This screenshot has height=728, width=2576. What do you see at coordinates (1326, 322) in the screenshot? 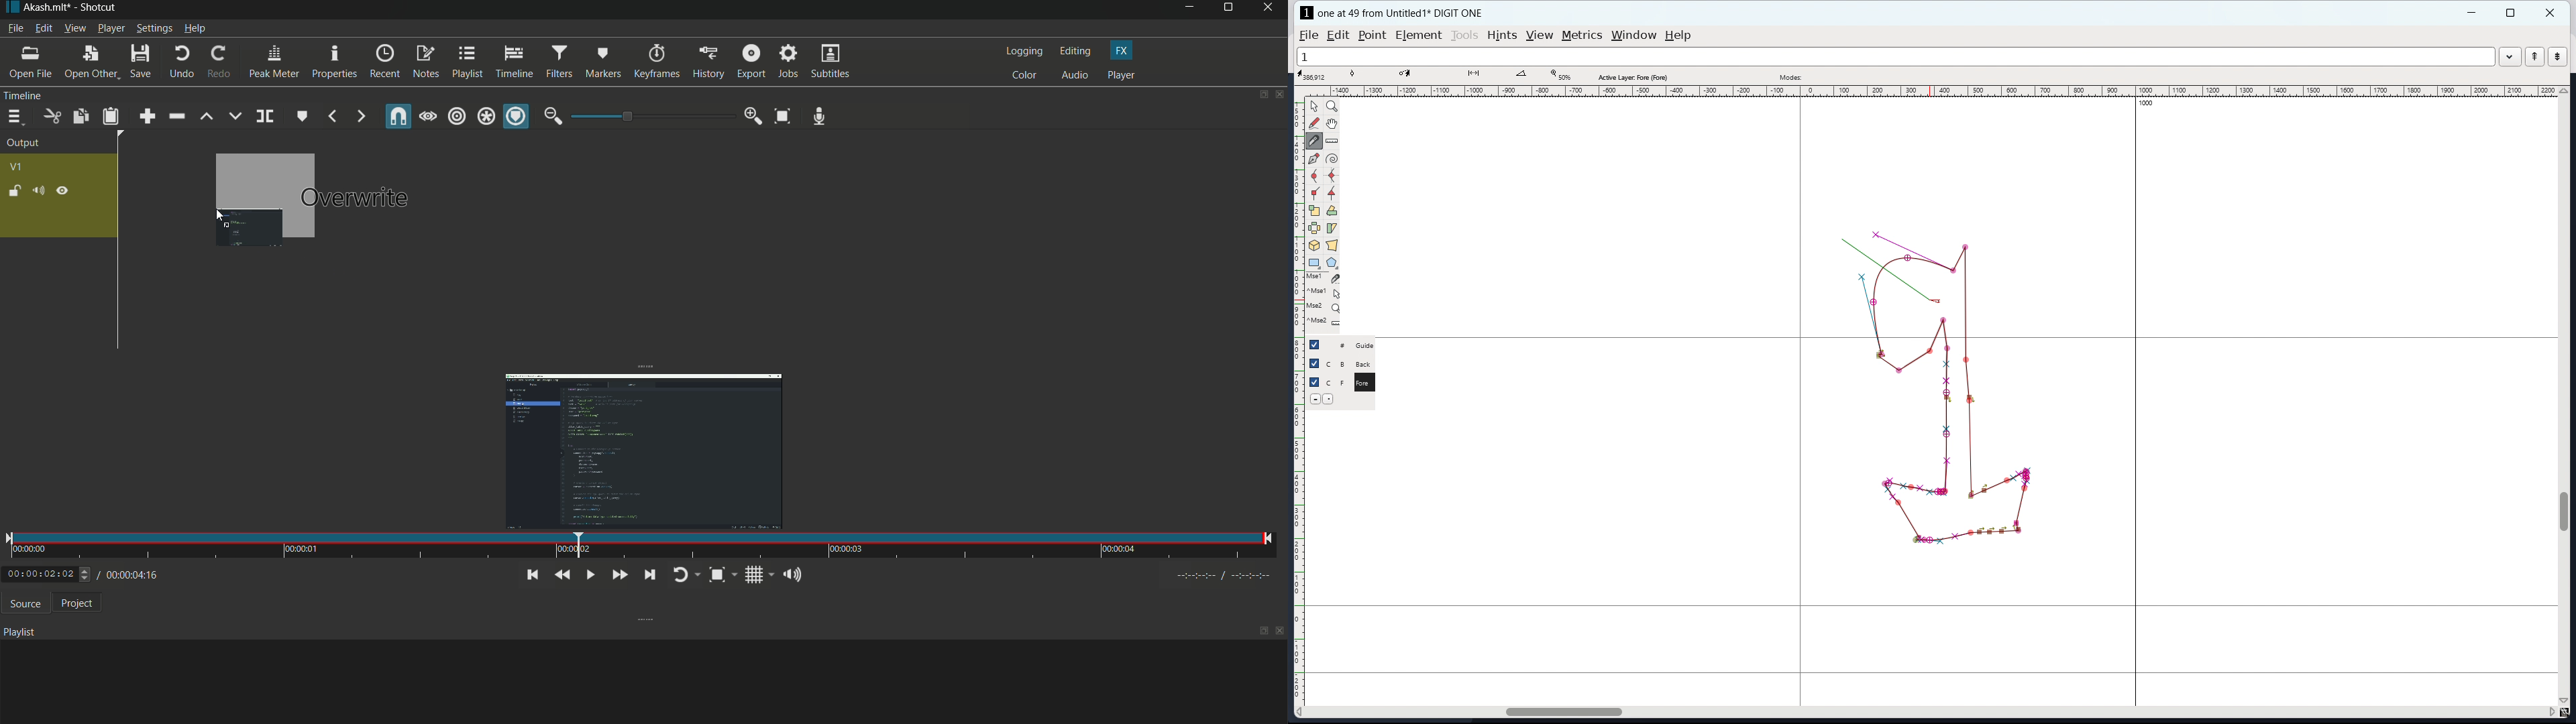
I see `^mse2` at bounding box center [1326, 322].